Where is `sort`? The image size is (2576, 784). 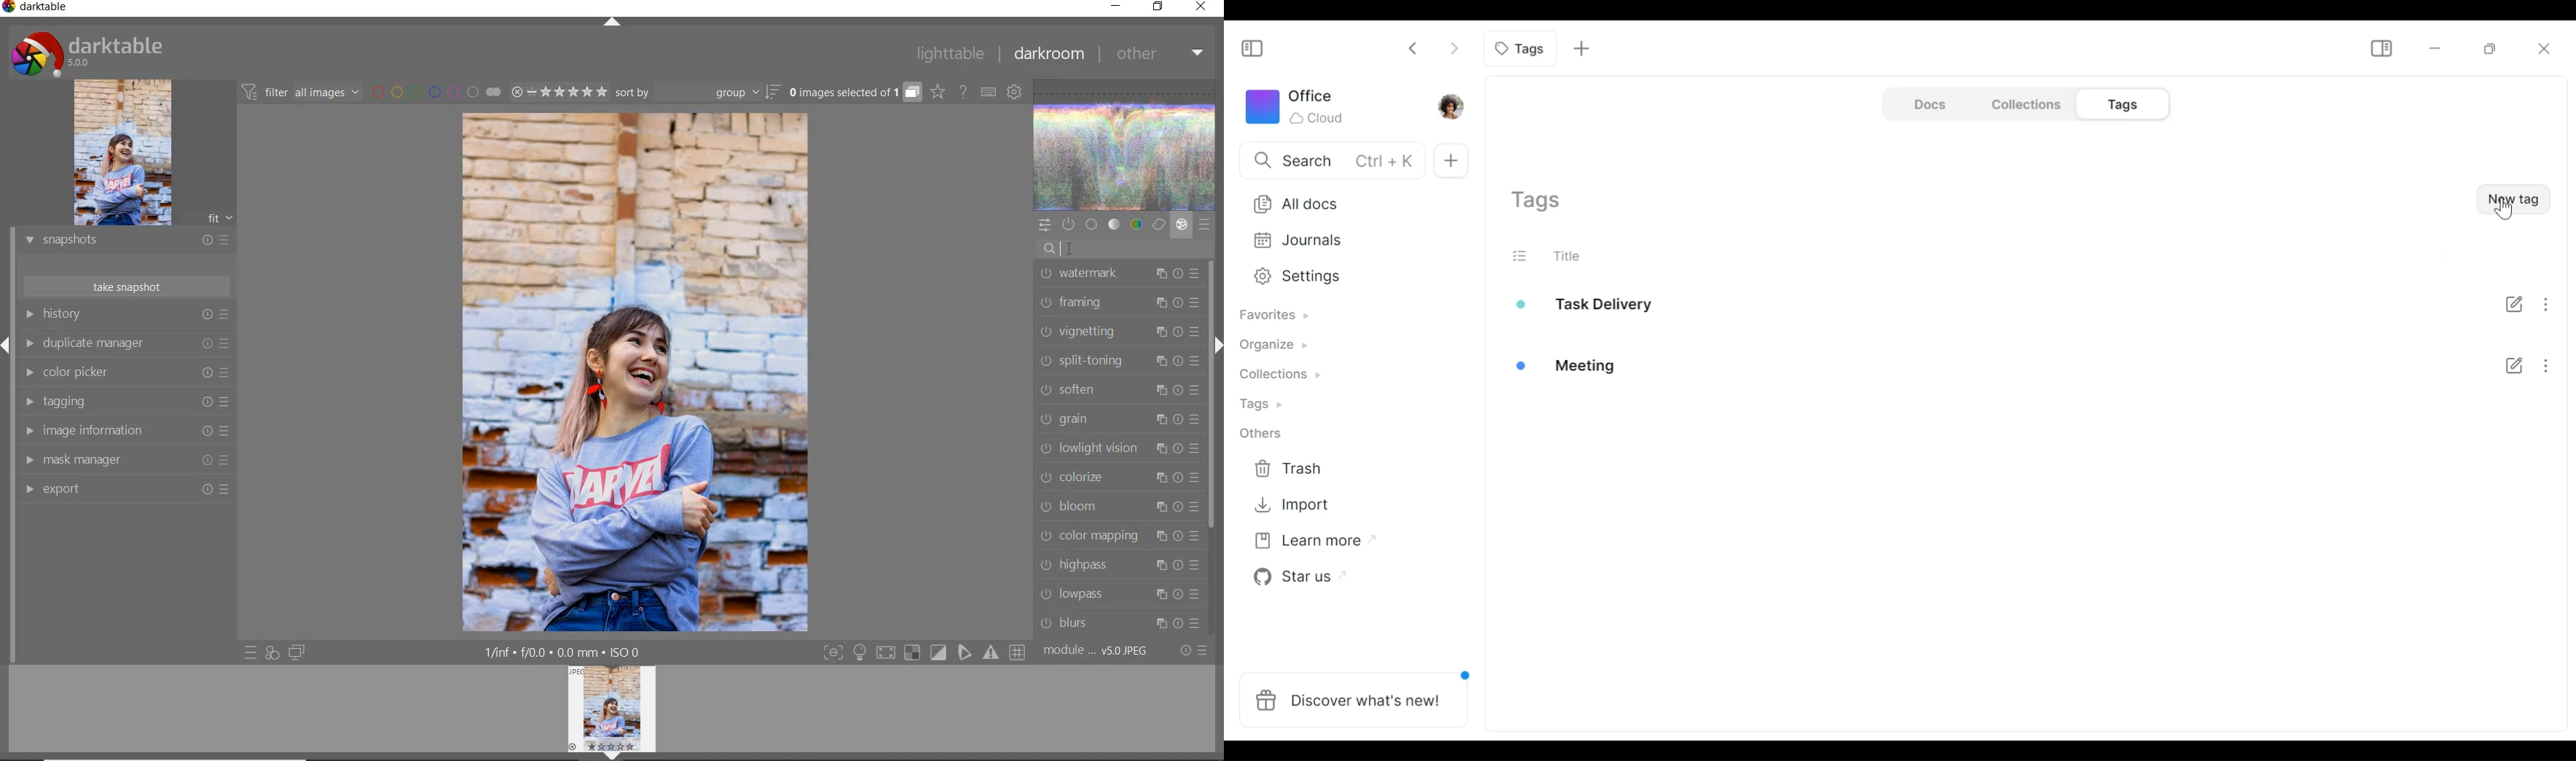 sort is located at coordinates (698, 94).